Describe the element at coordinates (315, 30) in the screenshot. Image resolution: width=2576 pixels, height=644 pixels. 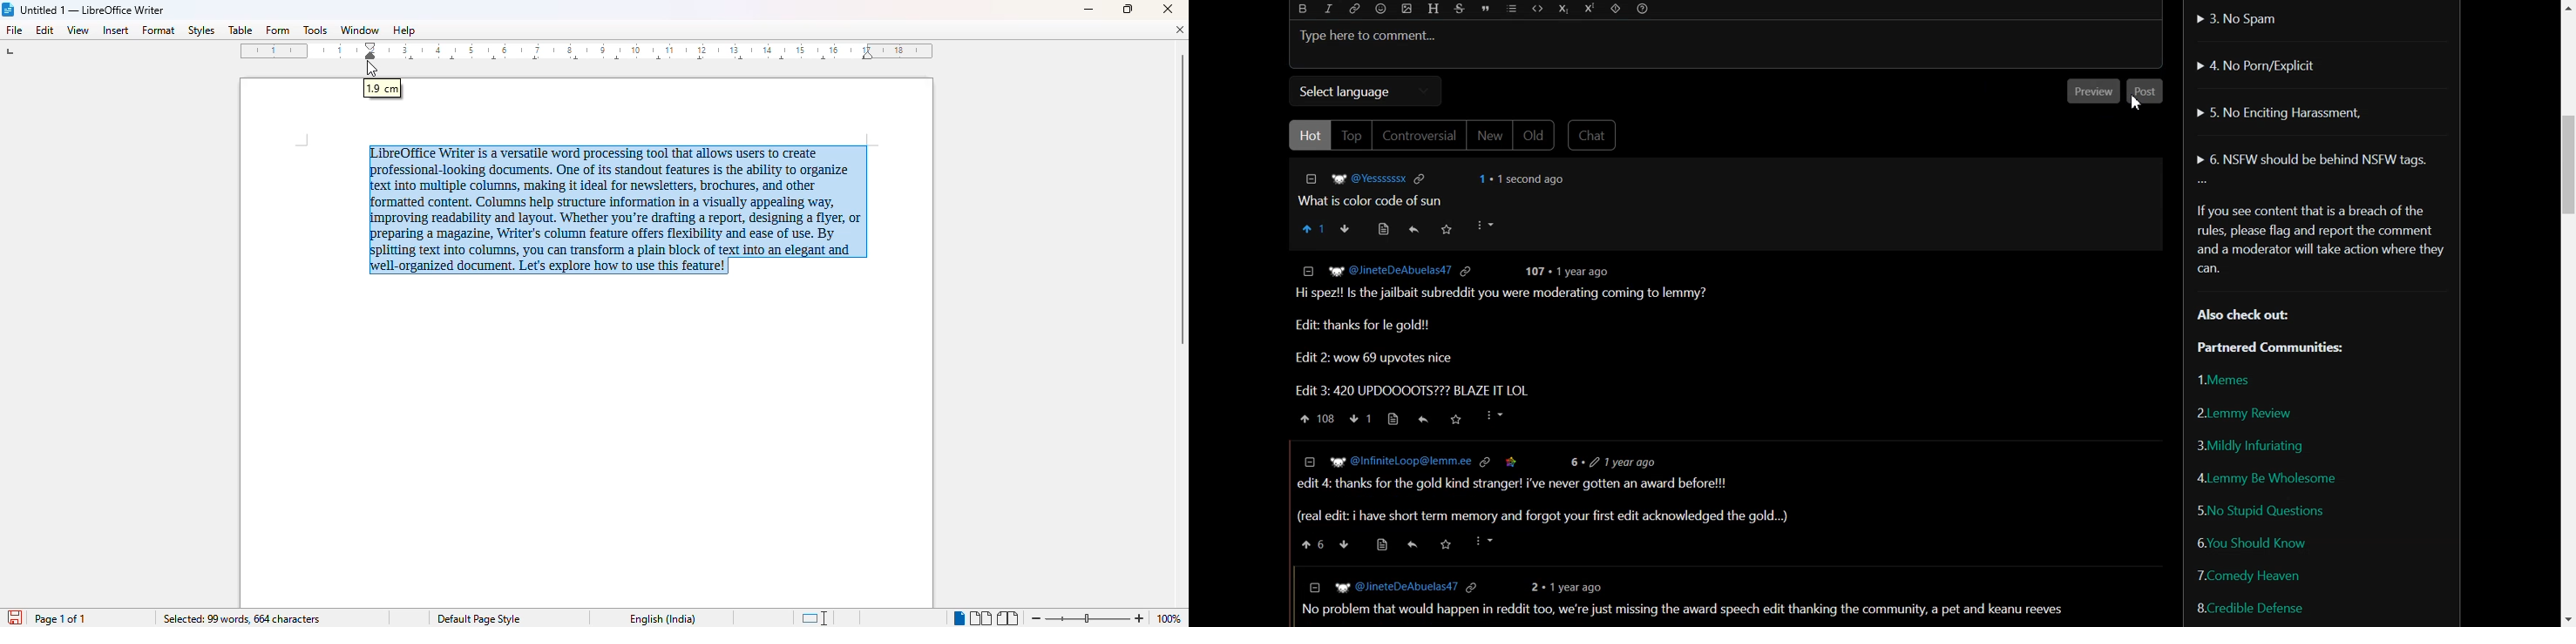
I see `tools` at that location.